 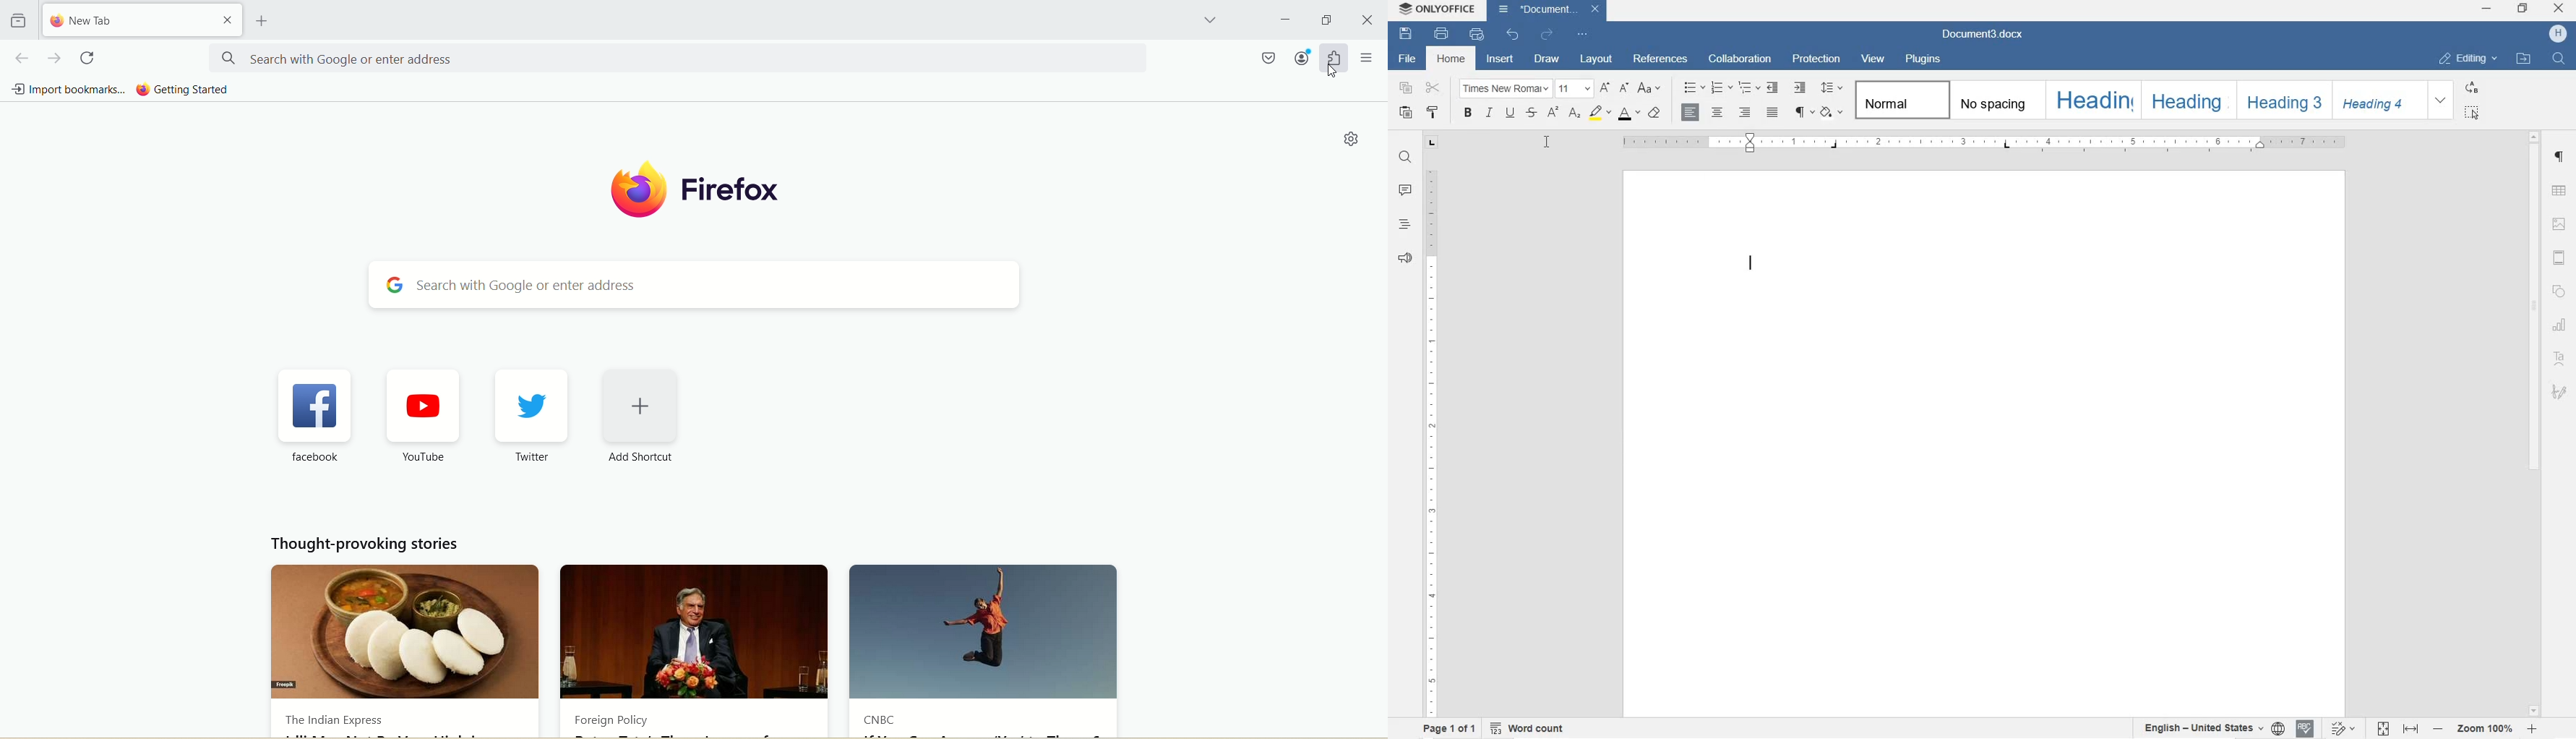 I want to click on Move backward, so click(x=21, y=58).